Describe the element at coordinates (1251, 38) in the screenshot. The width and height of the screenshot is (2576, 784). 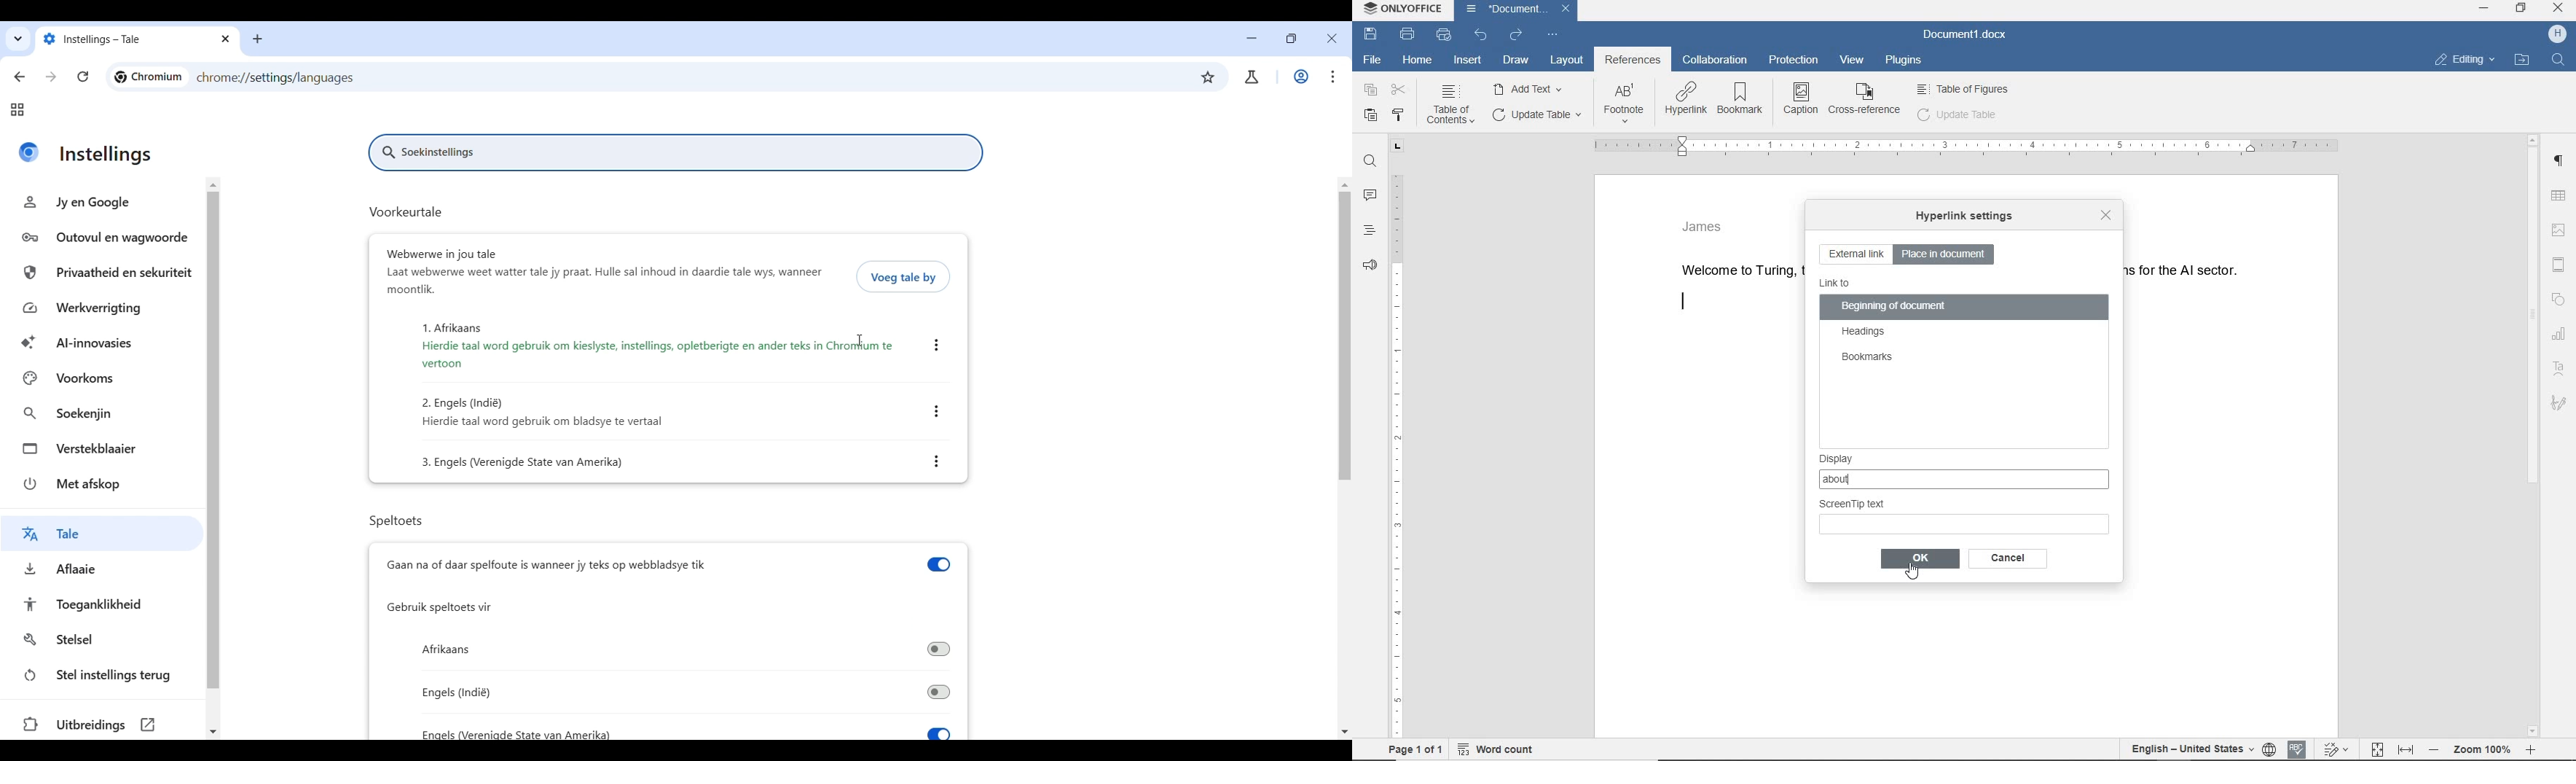
I see `Minimize` at that location.